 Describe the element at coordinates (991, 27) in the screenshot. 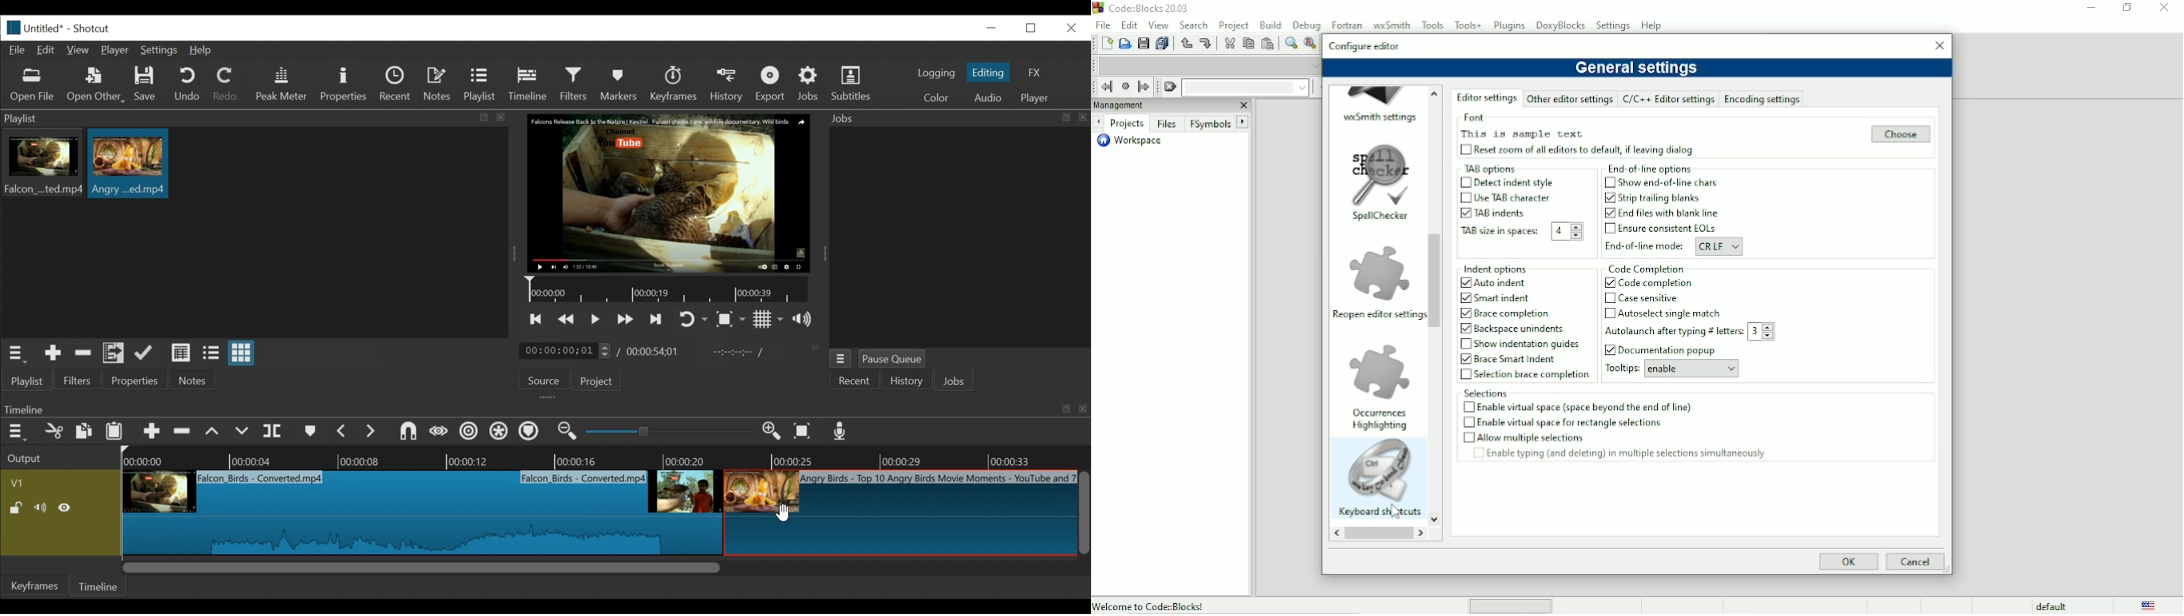

I see `minimize` at that location.